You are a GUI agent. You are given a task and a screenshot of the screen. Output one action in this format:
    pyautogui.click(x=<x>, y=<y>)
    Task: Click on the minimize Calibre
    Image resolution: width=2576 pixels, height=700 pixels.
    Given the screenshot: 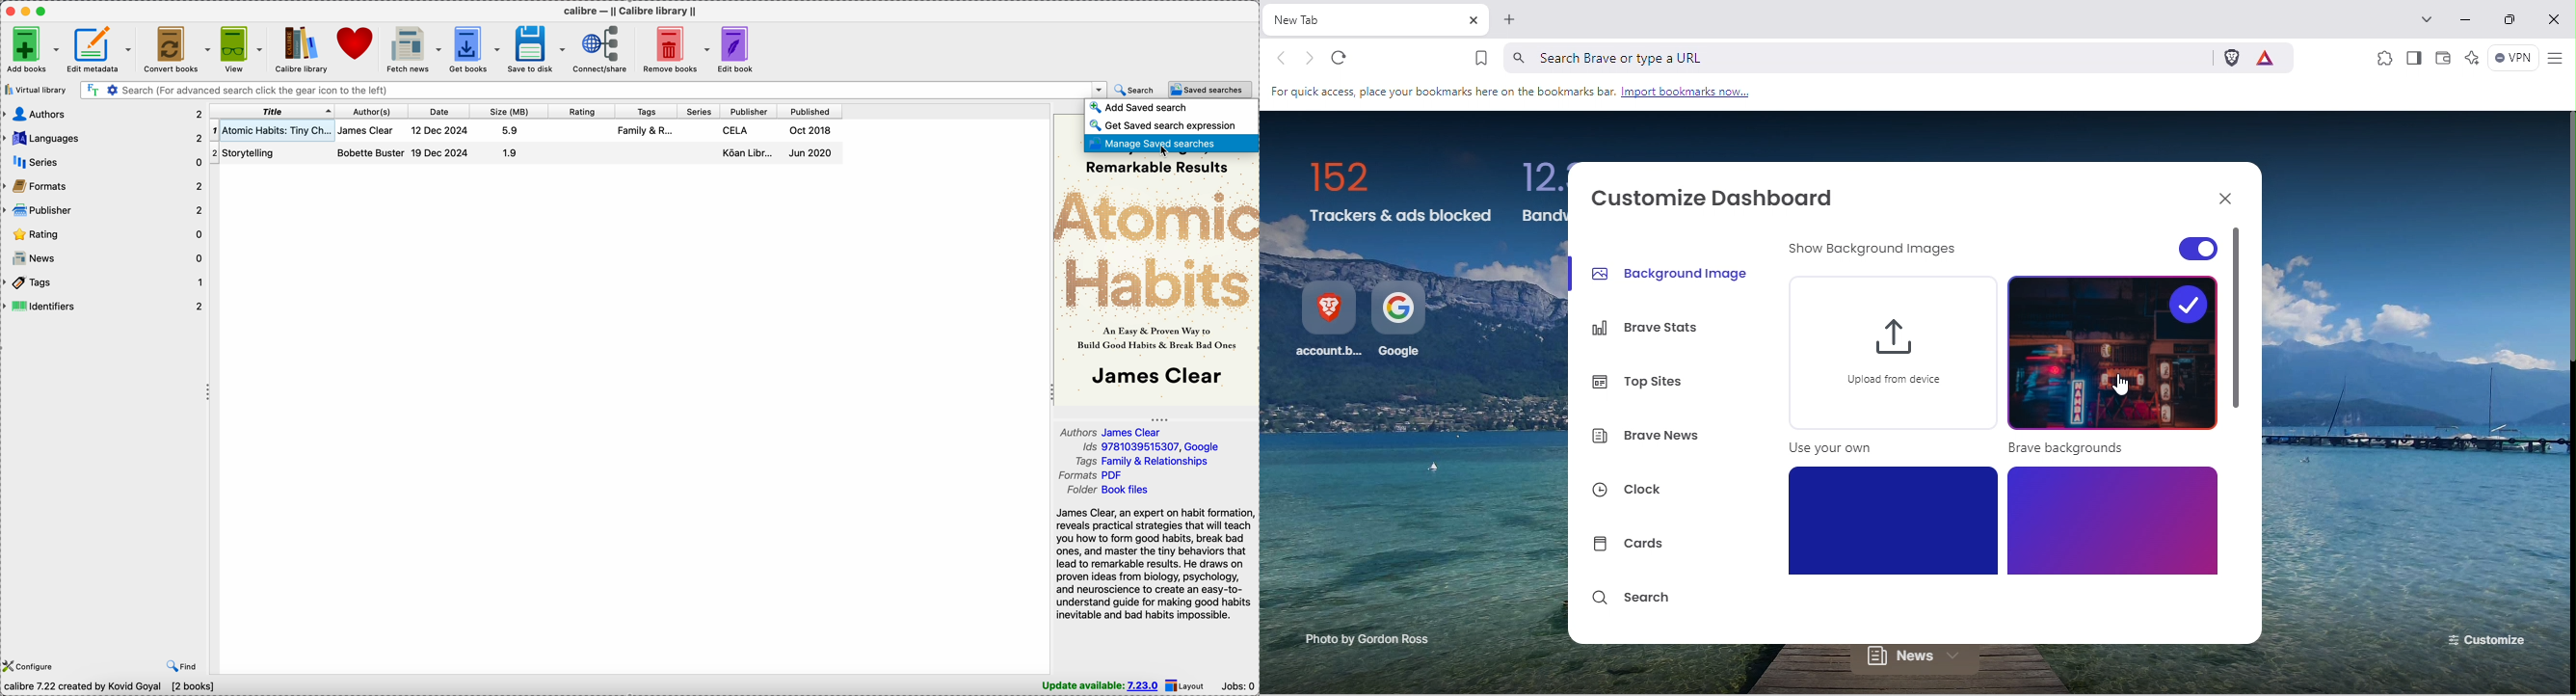 What is the action you would take?
    pyautogui.click(x=27, y=12)
    